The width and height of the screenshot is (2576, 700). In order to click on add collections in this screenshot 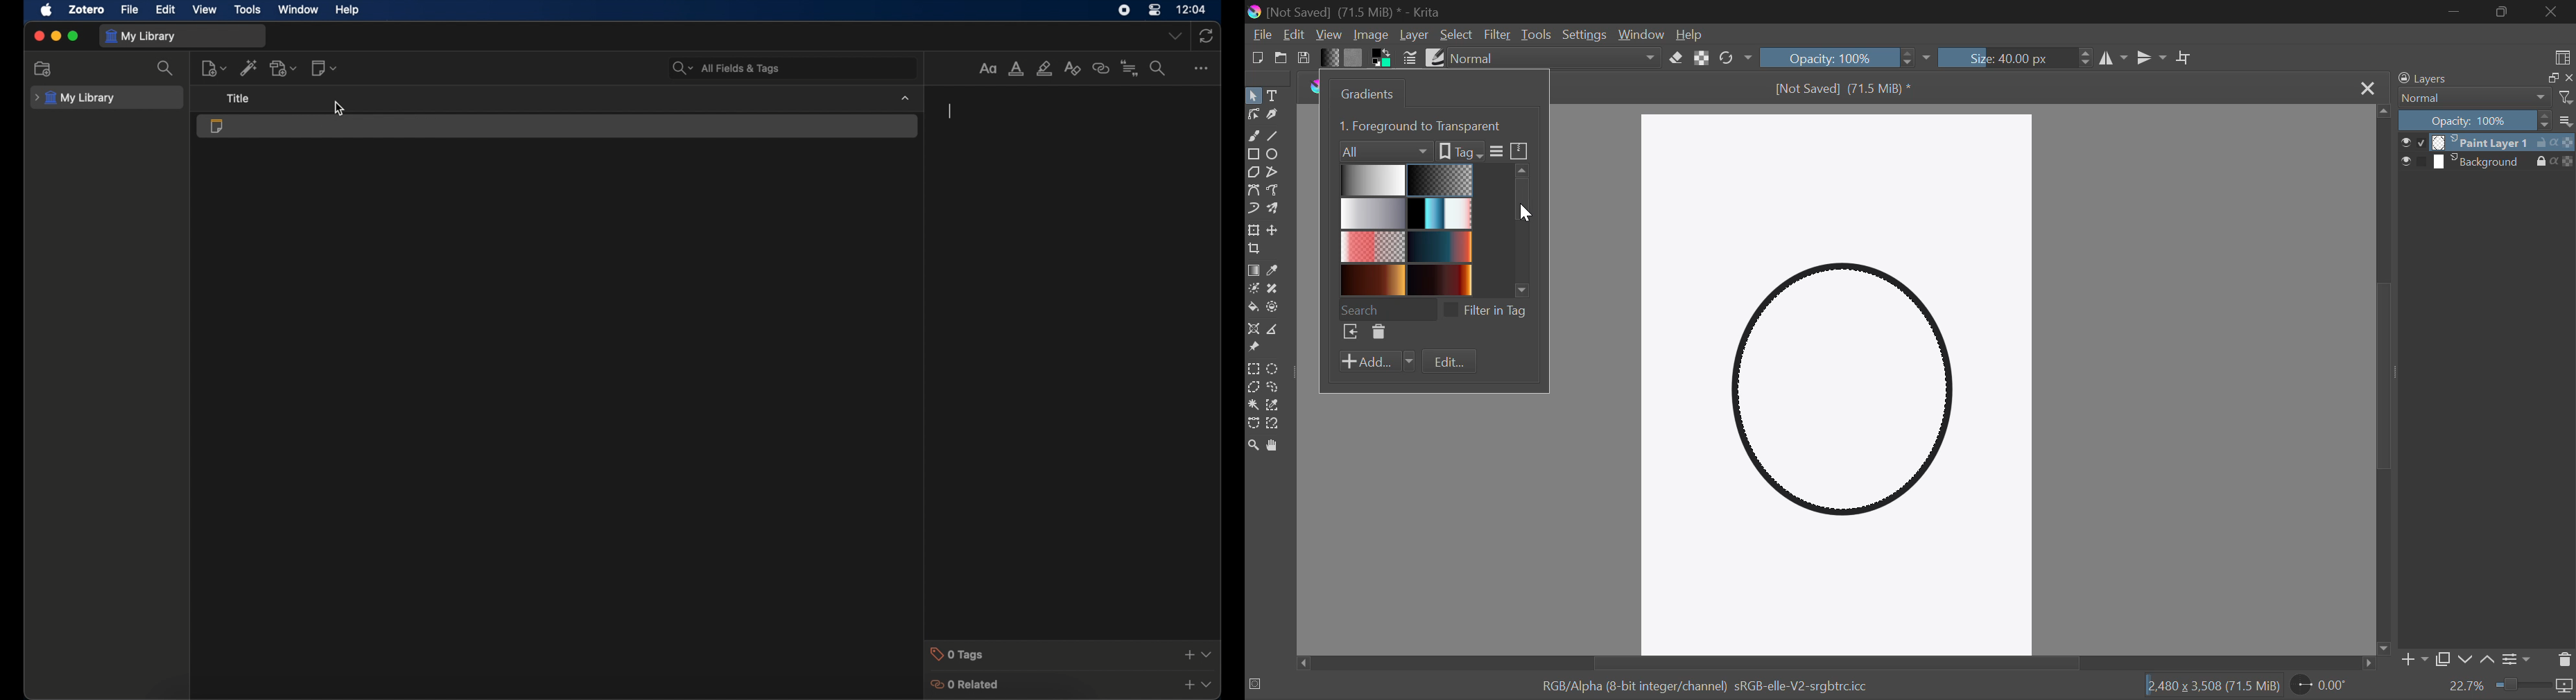, I will do `click(43, 69)`.